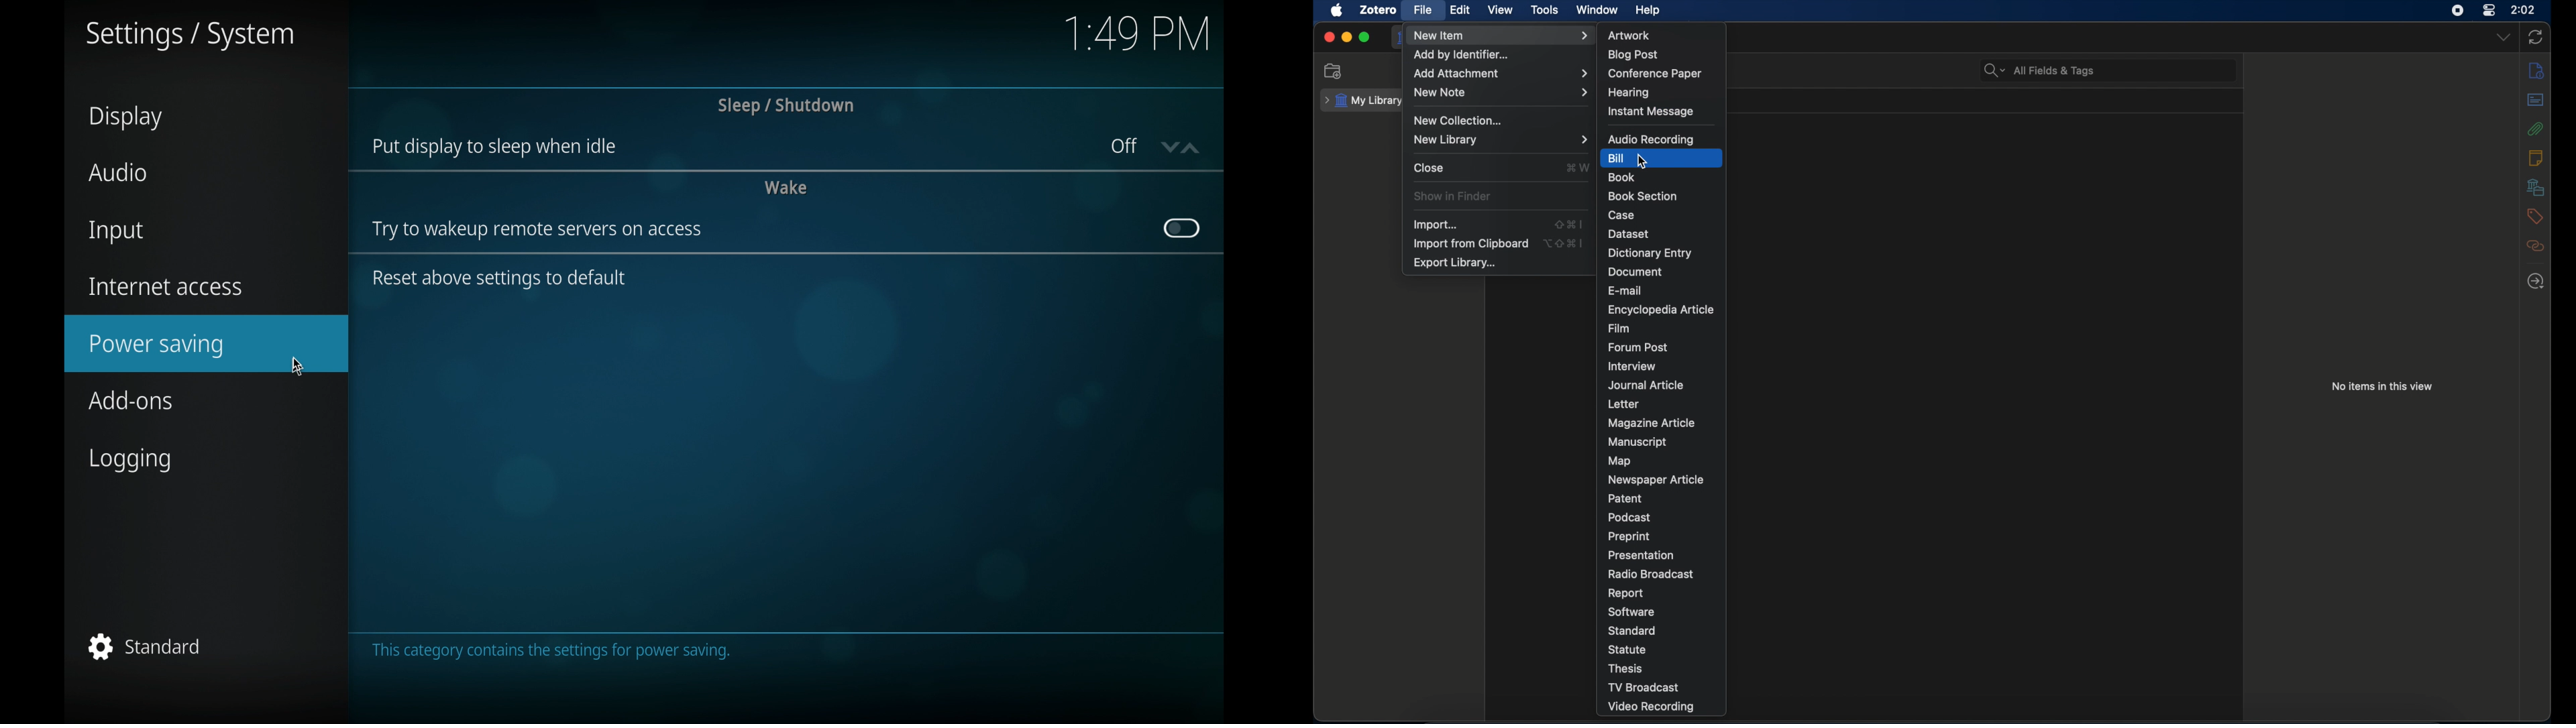  I want to click on new collection, so click(1335, 70).